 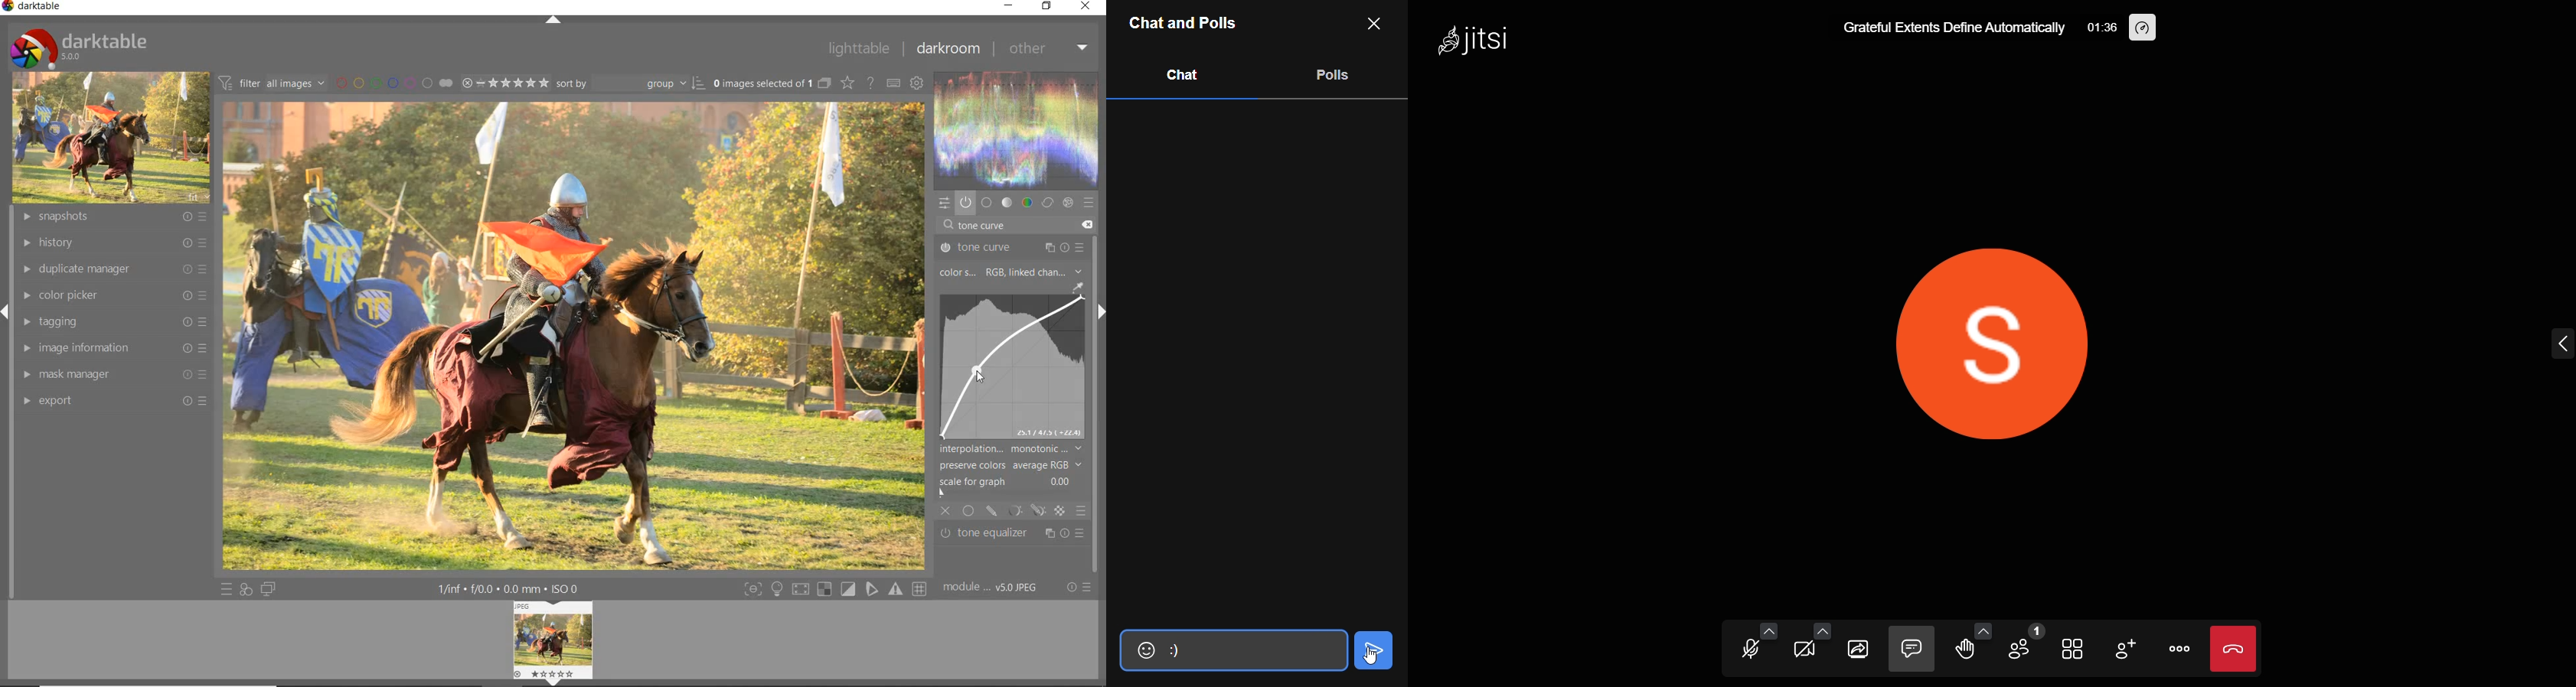 What do you see at coordinates (1012, 248) in the screenshot?
I see `tone curve` at bounding box center [1012, 248].